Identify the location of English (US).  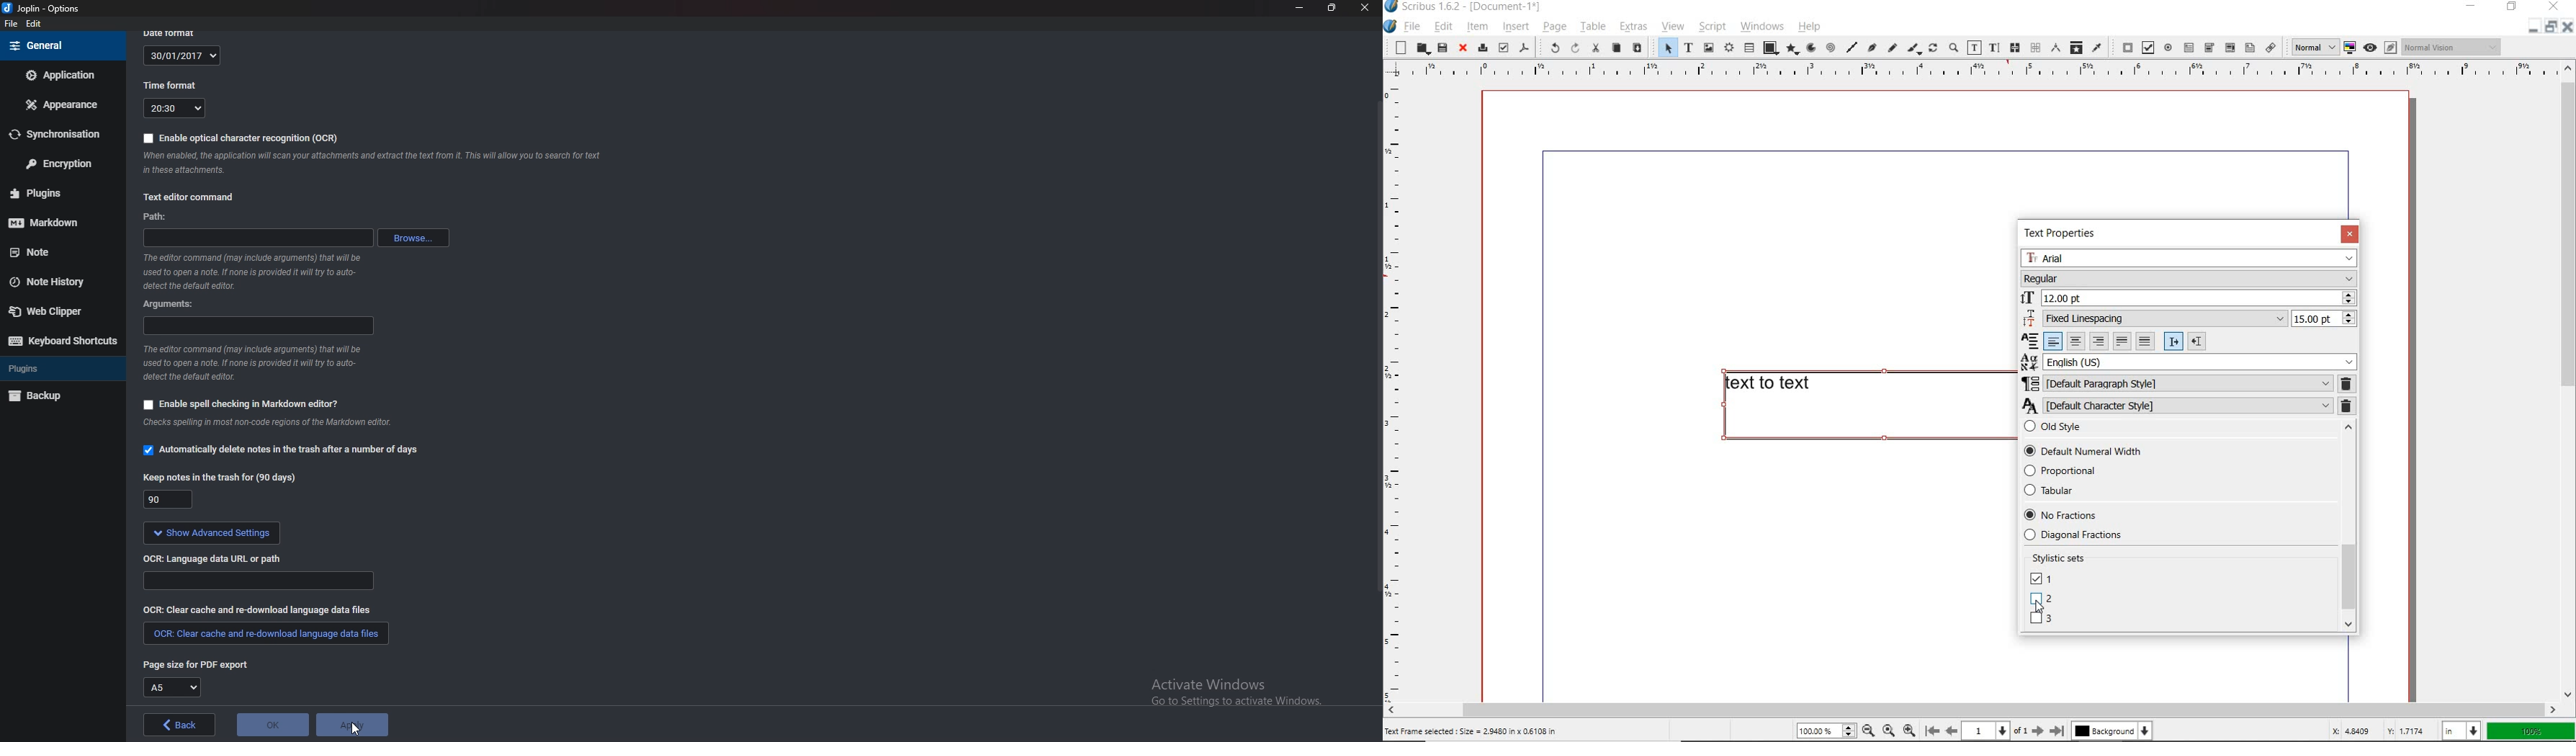
(2186, 362).